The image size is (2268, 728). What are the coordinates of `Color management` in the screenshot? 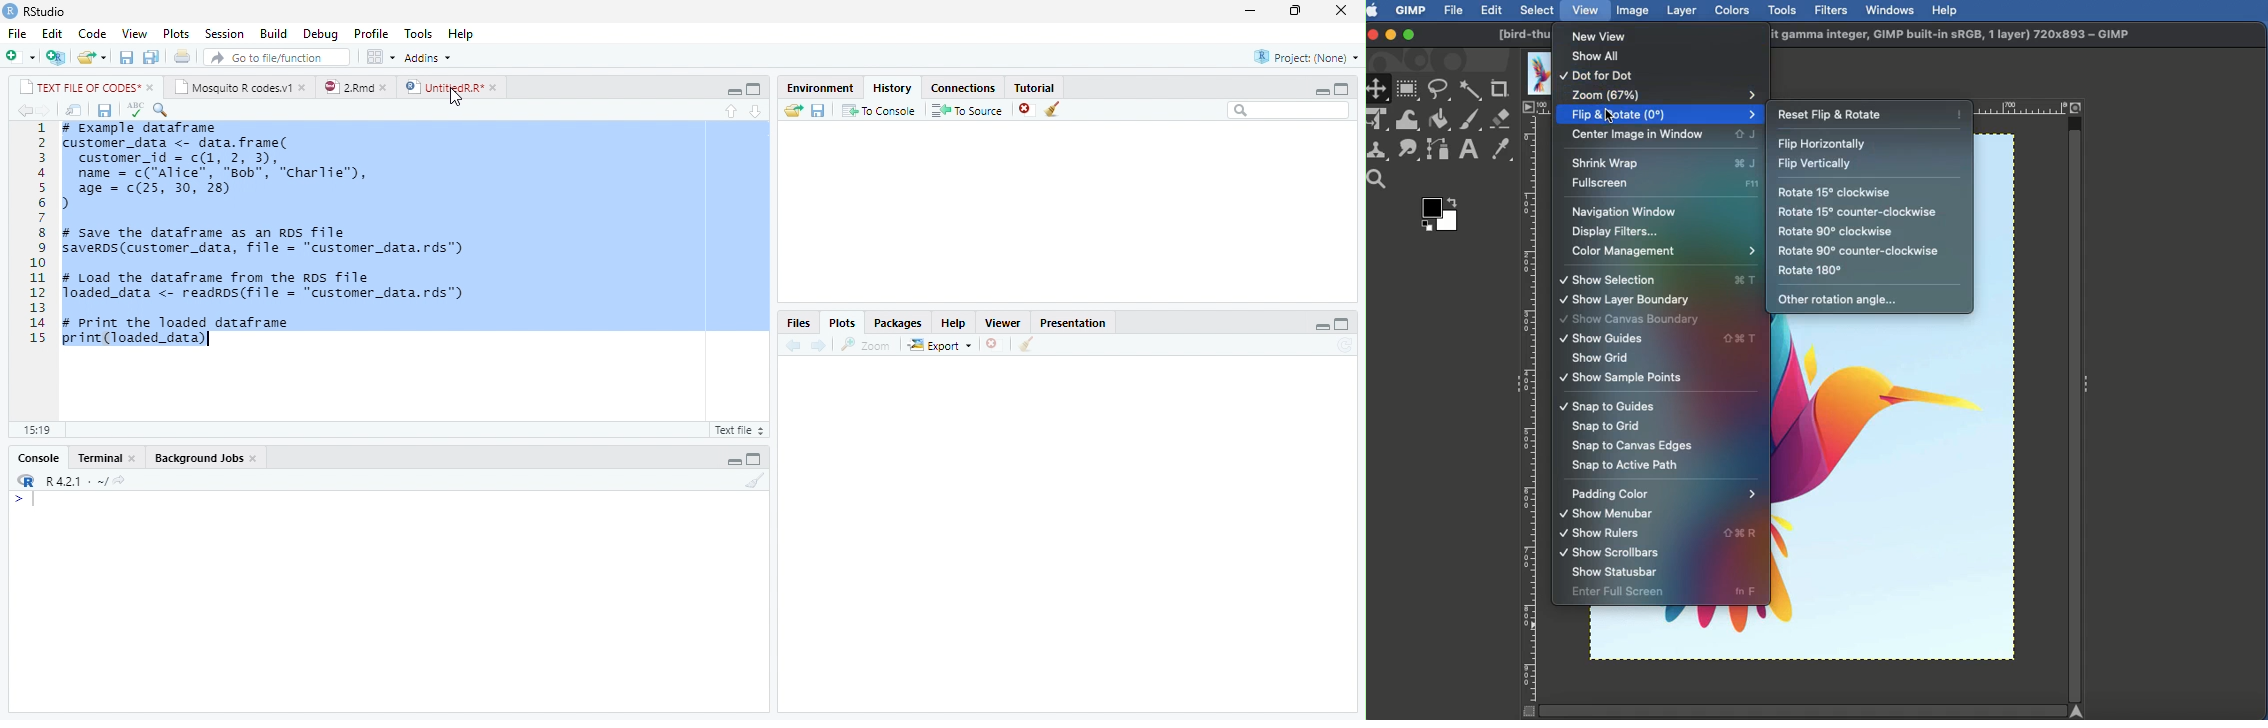 It's located at (1661, 253).